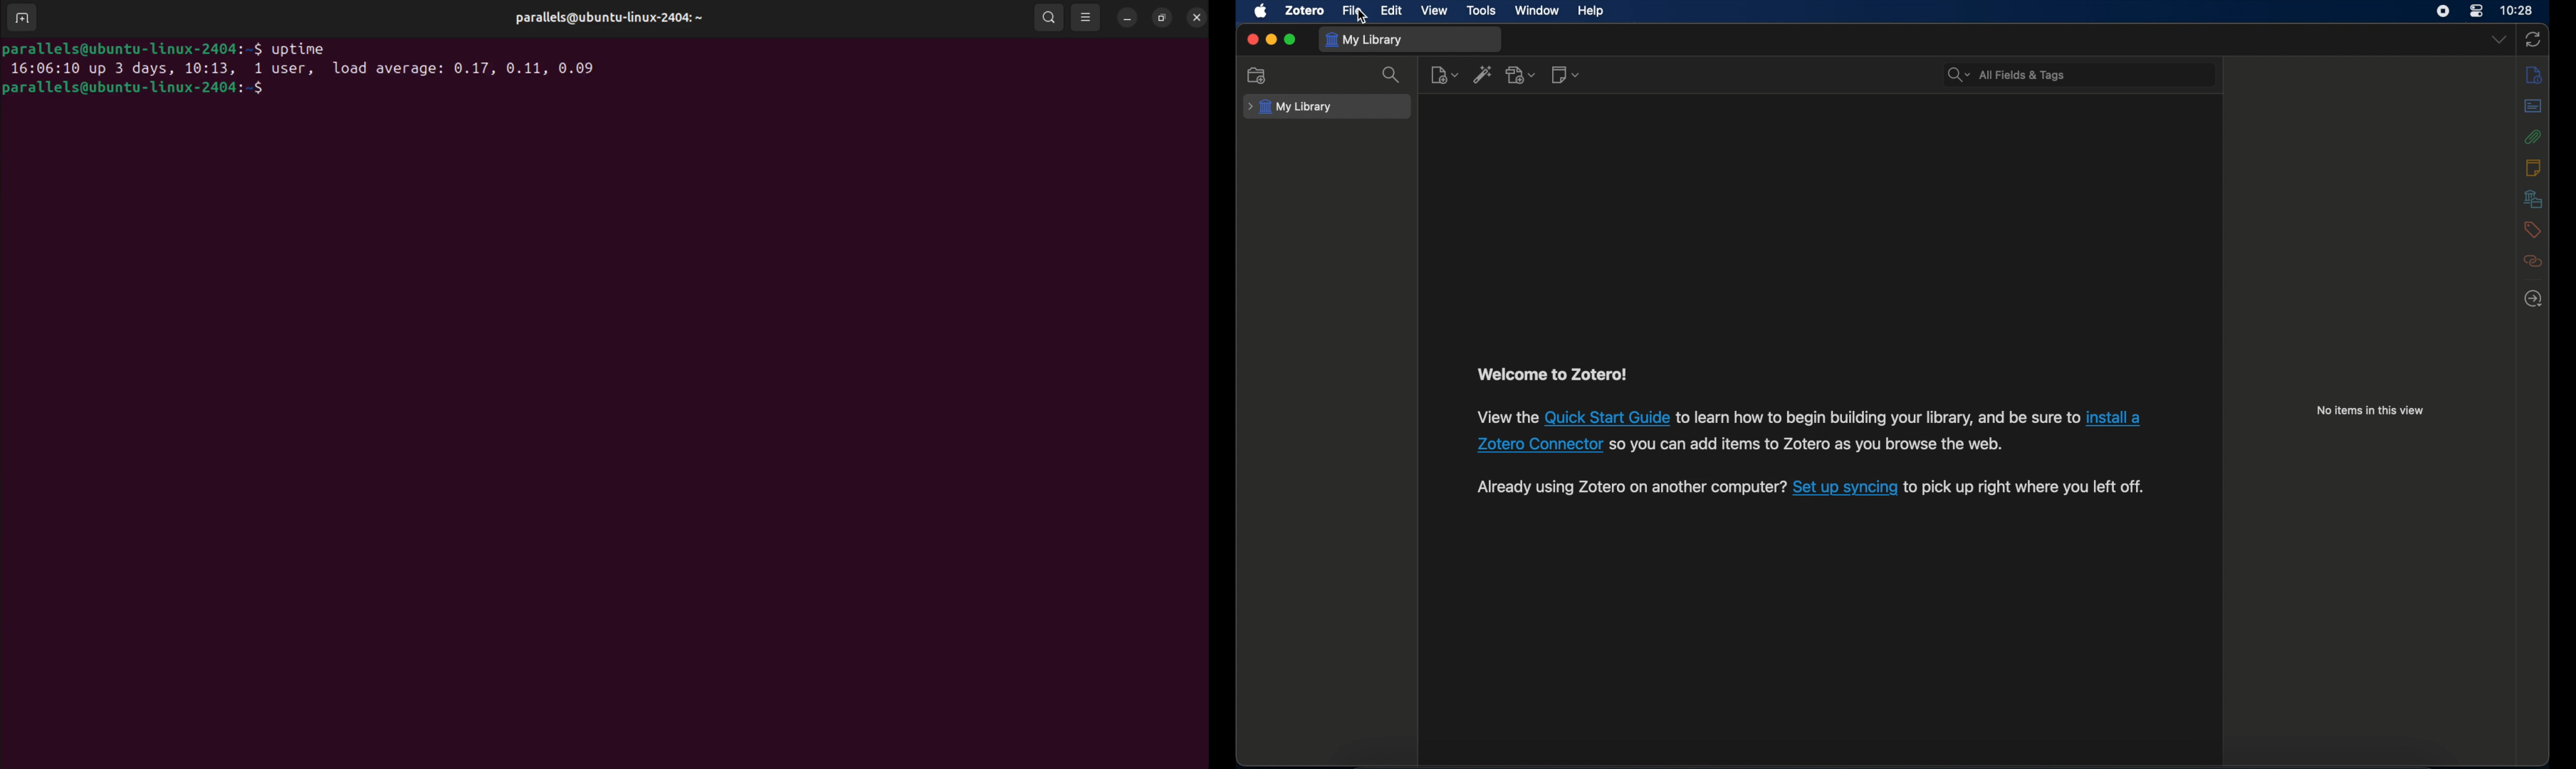 The width and height of the screenshot is (2576, 784). What do you see at coordinates (1591, 11) in the screenshot?
I see `help` at bounding box center [1591, 11].